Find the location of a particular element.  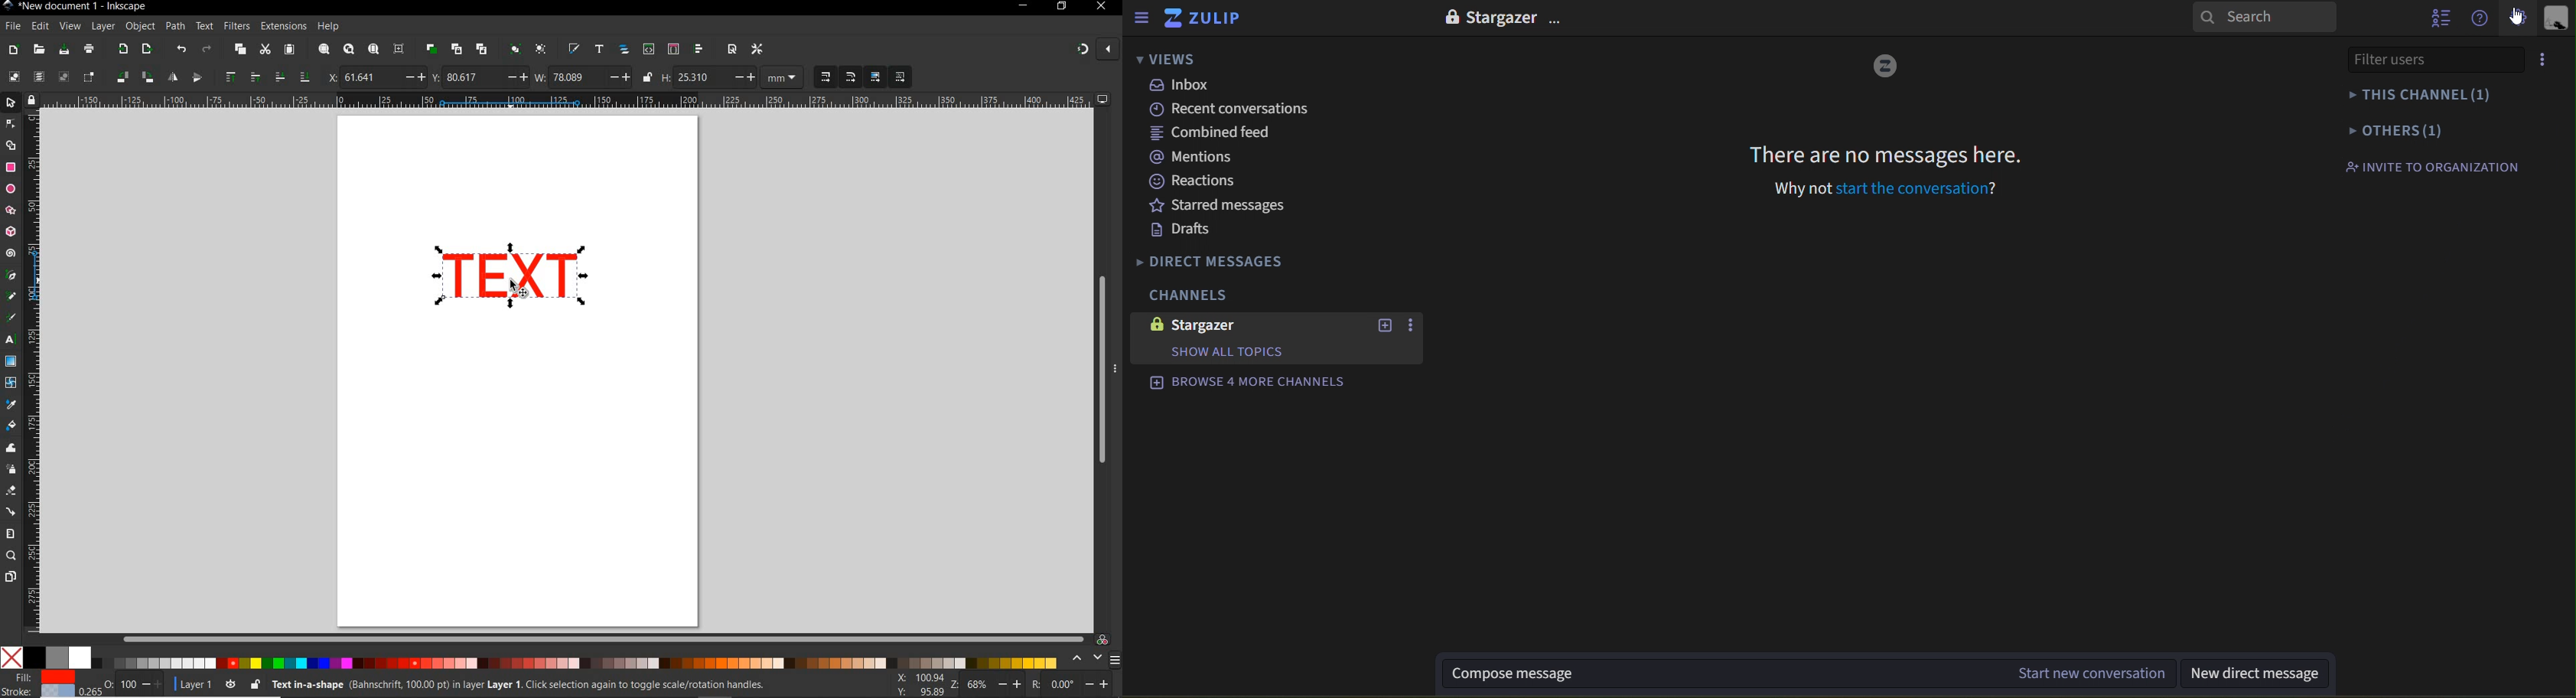

duplicate is located at coordinates (432, 49).